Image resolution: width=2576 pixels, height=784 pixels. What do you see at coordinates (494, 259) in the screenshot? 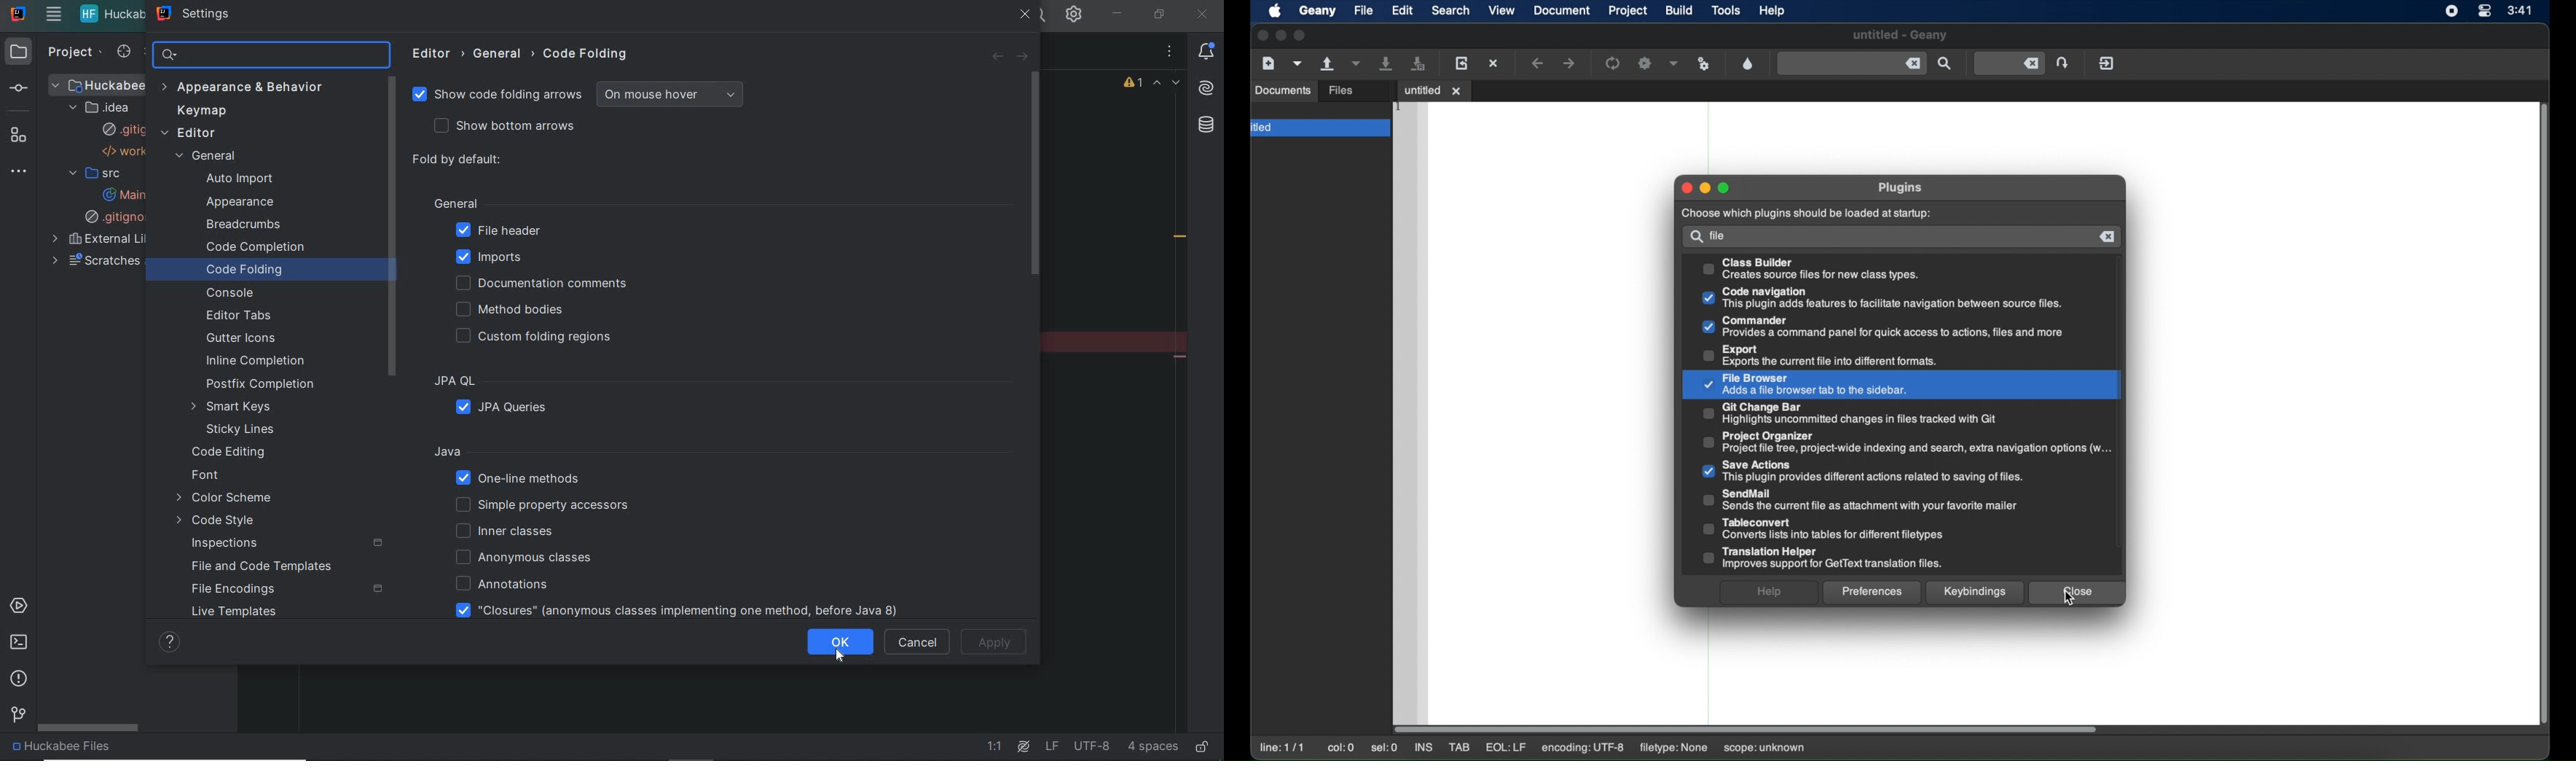
I see `imports` at bounding box center [494, 259].